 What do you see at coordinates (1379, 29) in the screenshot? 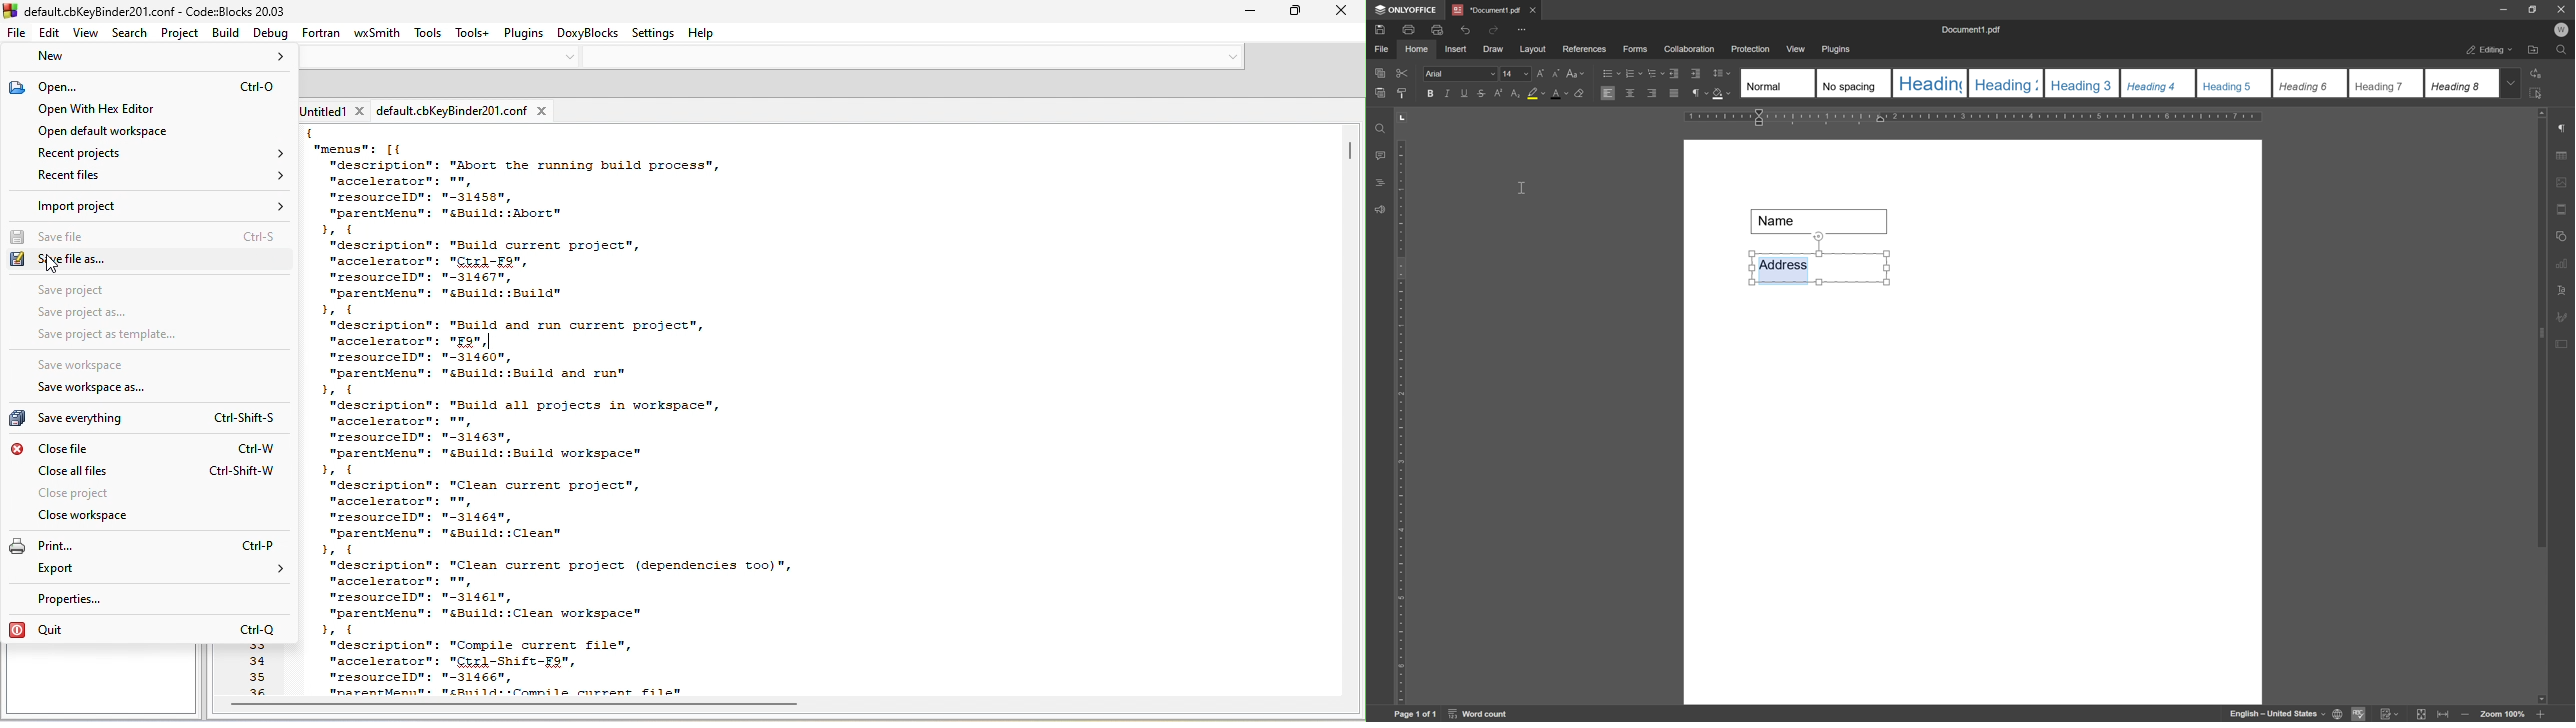
I see `save` at bounding box center [1379, 29].